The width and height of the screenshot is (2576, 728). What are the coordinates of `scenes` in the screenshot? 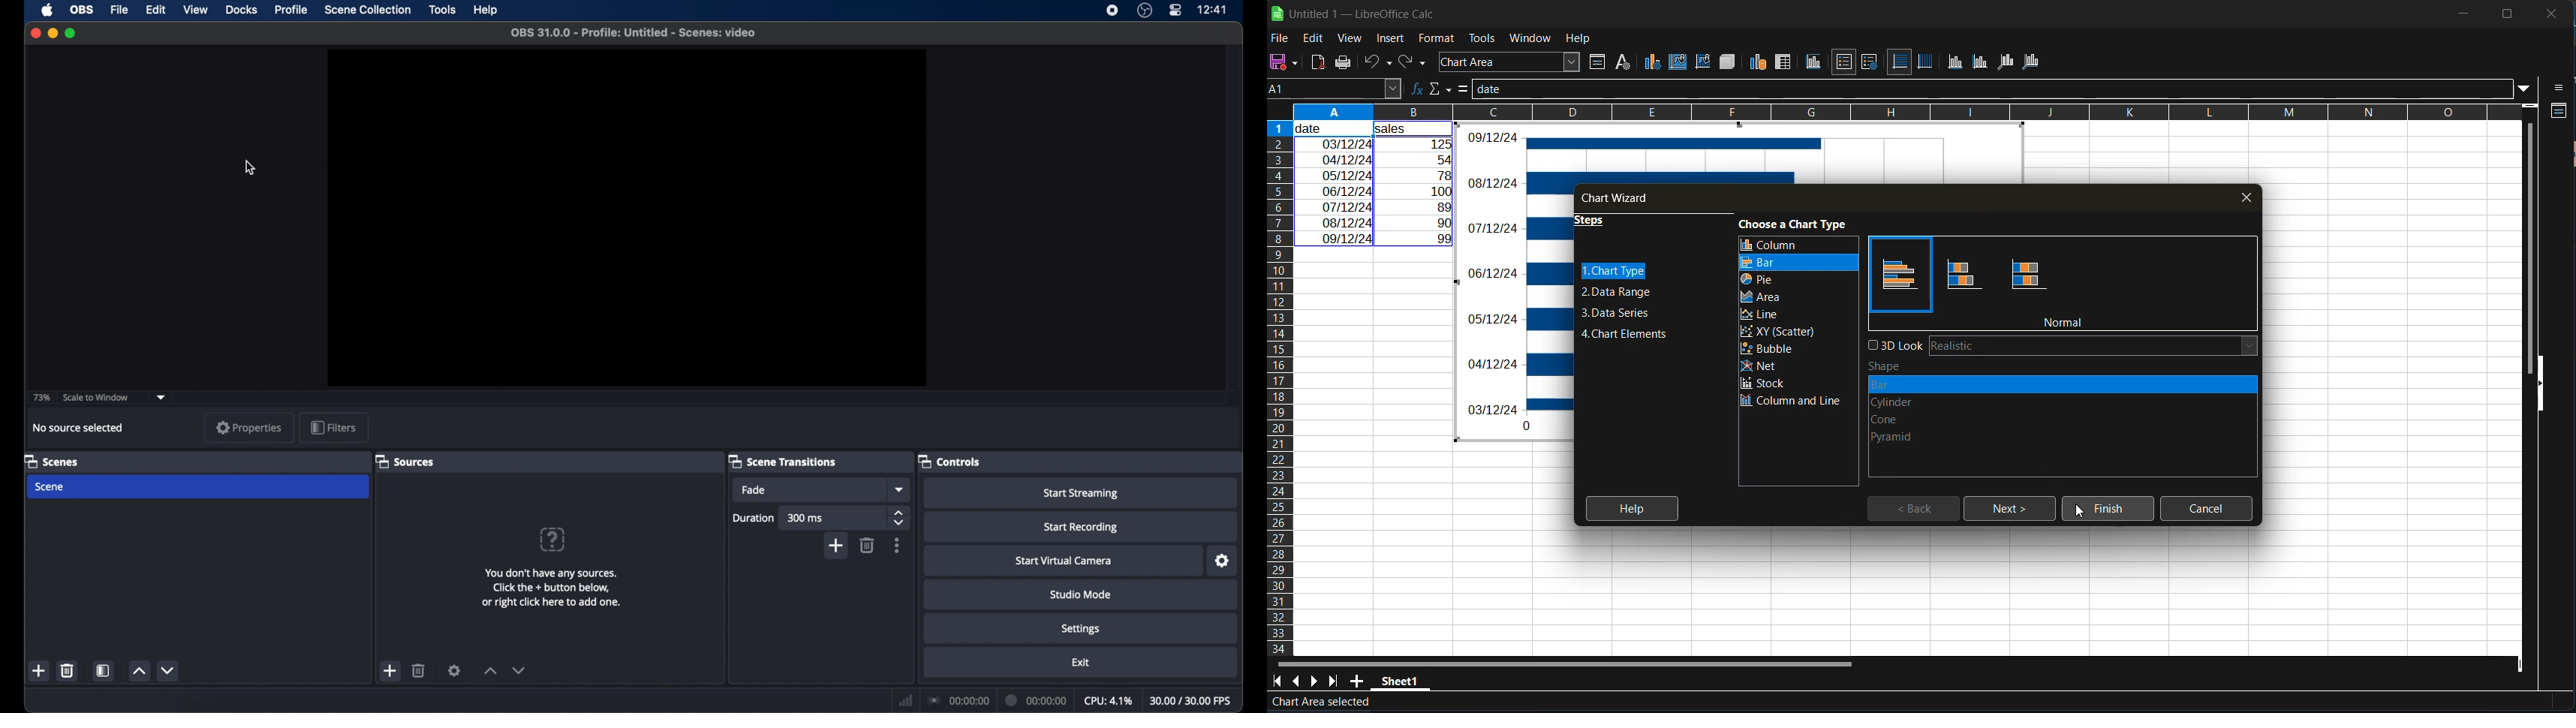 It's located at (52, 461).